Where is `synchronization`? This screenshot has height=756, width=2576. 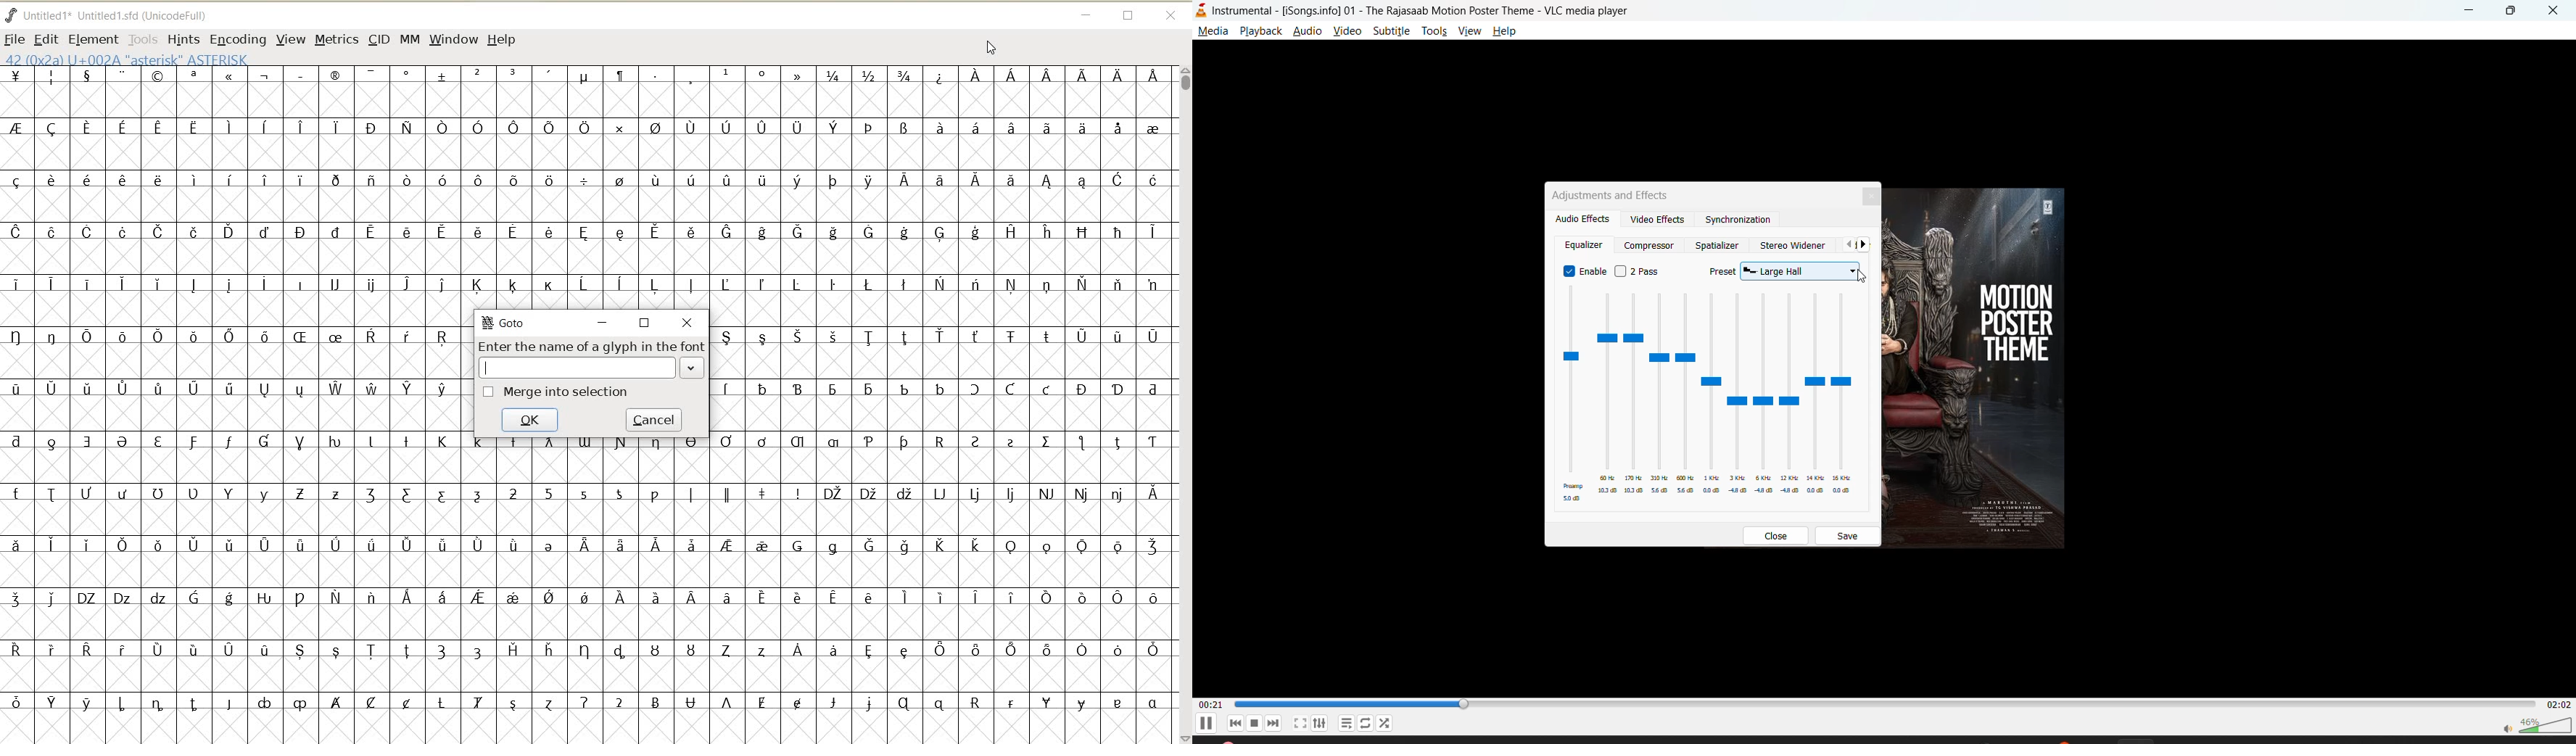 synchronization is located at coordinates (1738, 221).